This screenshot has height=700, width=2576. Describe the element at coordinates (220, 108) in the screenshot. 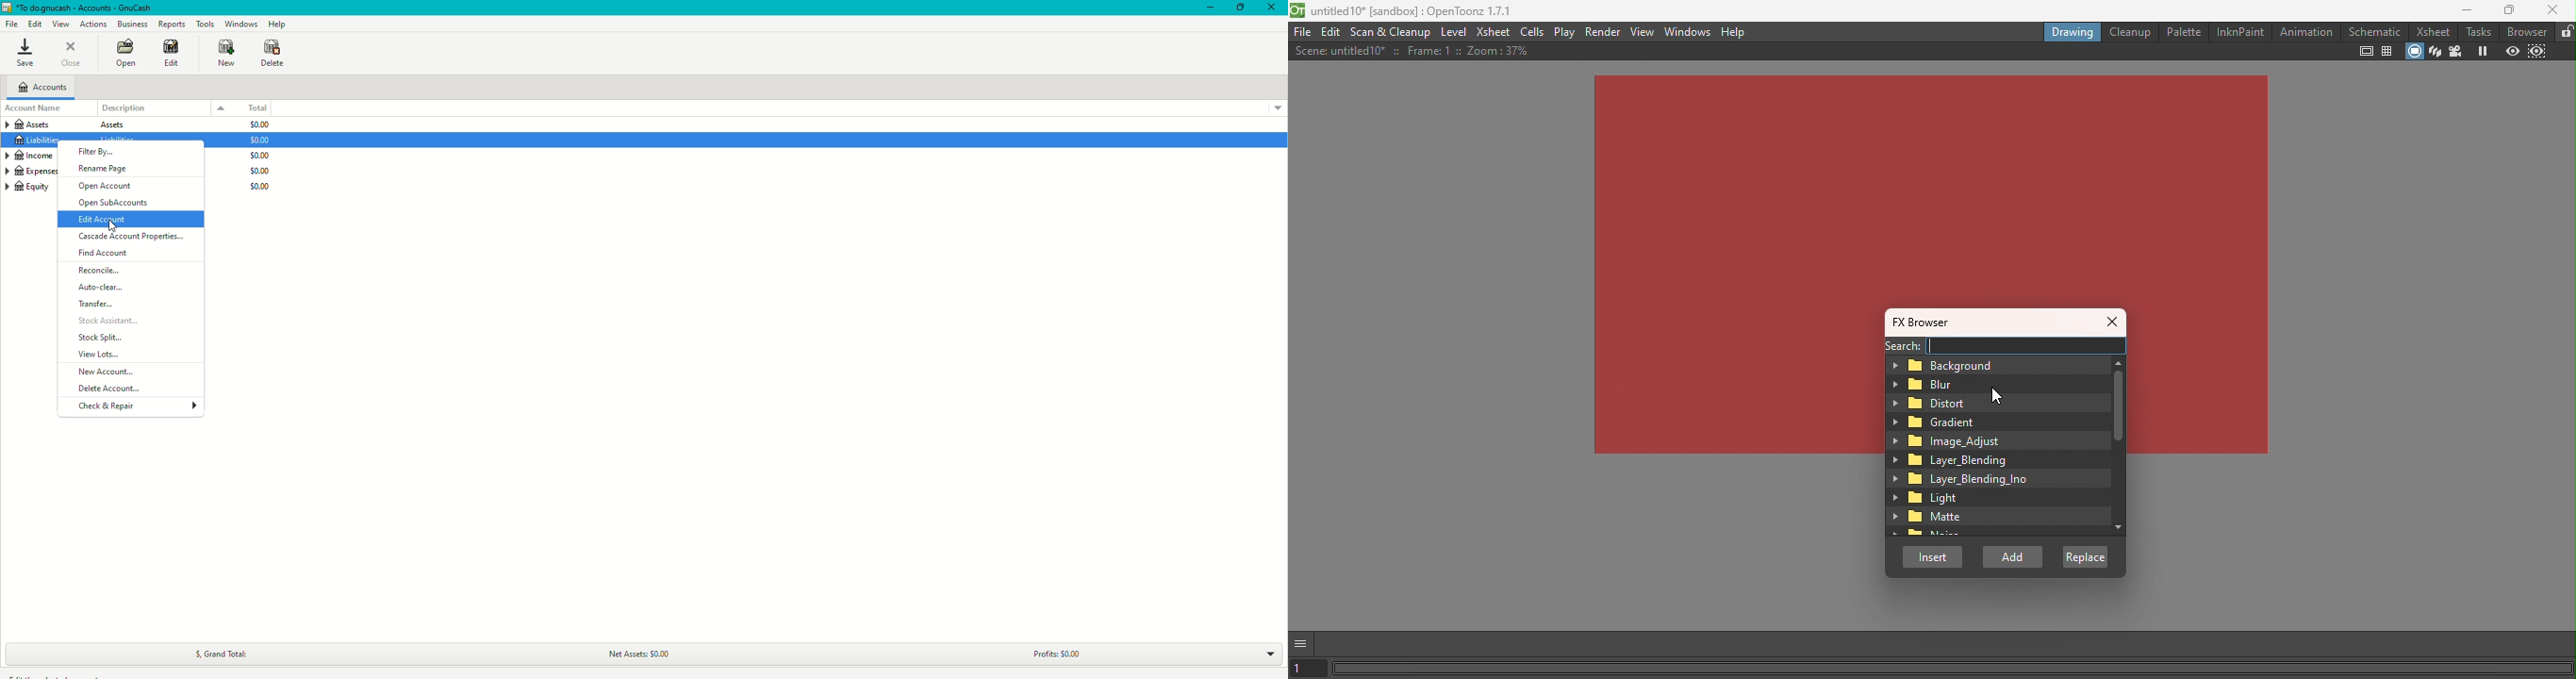

I see `Drop down` at that location.